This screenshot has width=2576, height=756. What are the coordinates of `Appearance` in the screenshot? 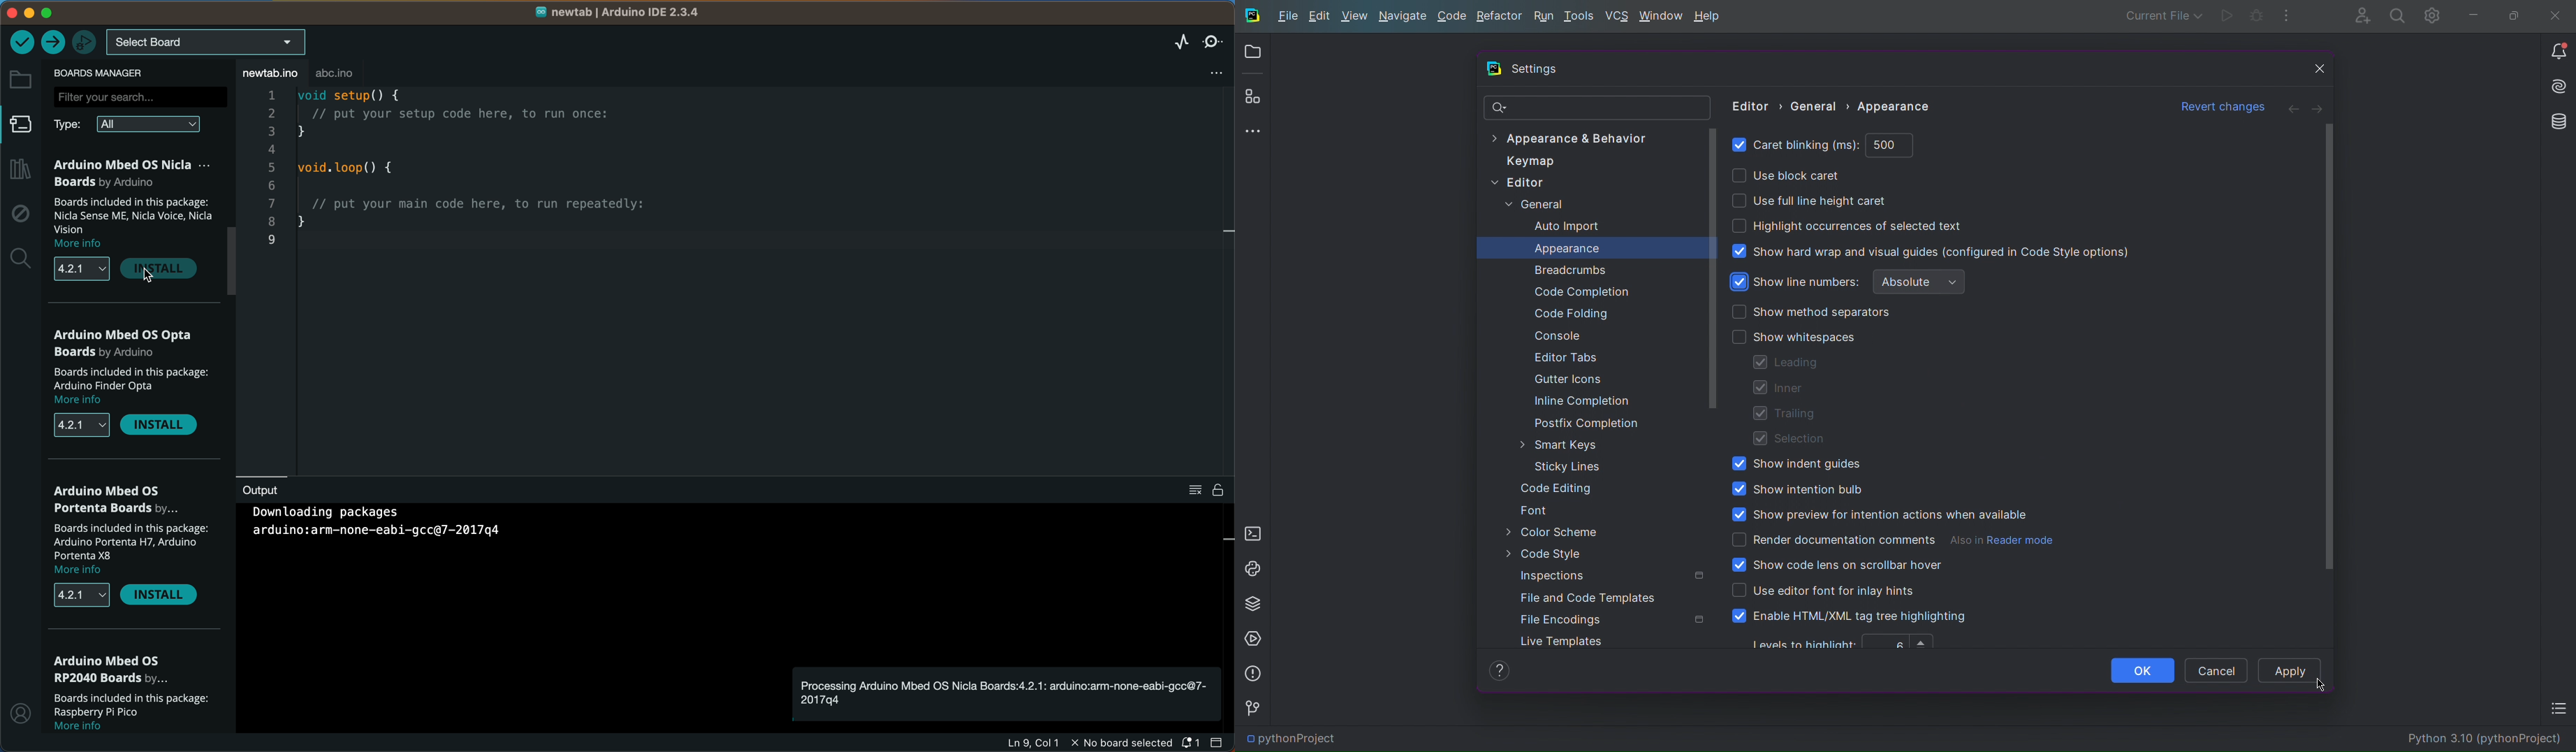 It's located at (1900, 106).